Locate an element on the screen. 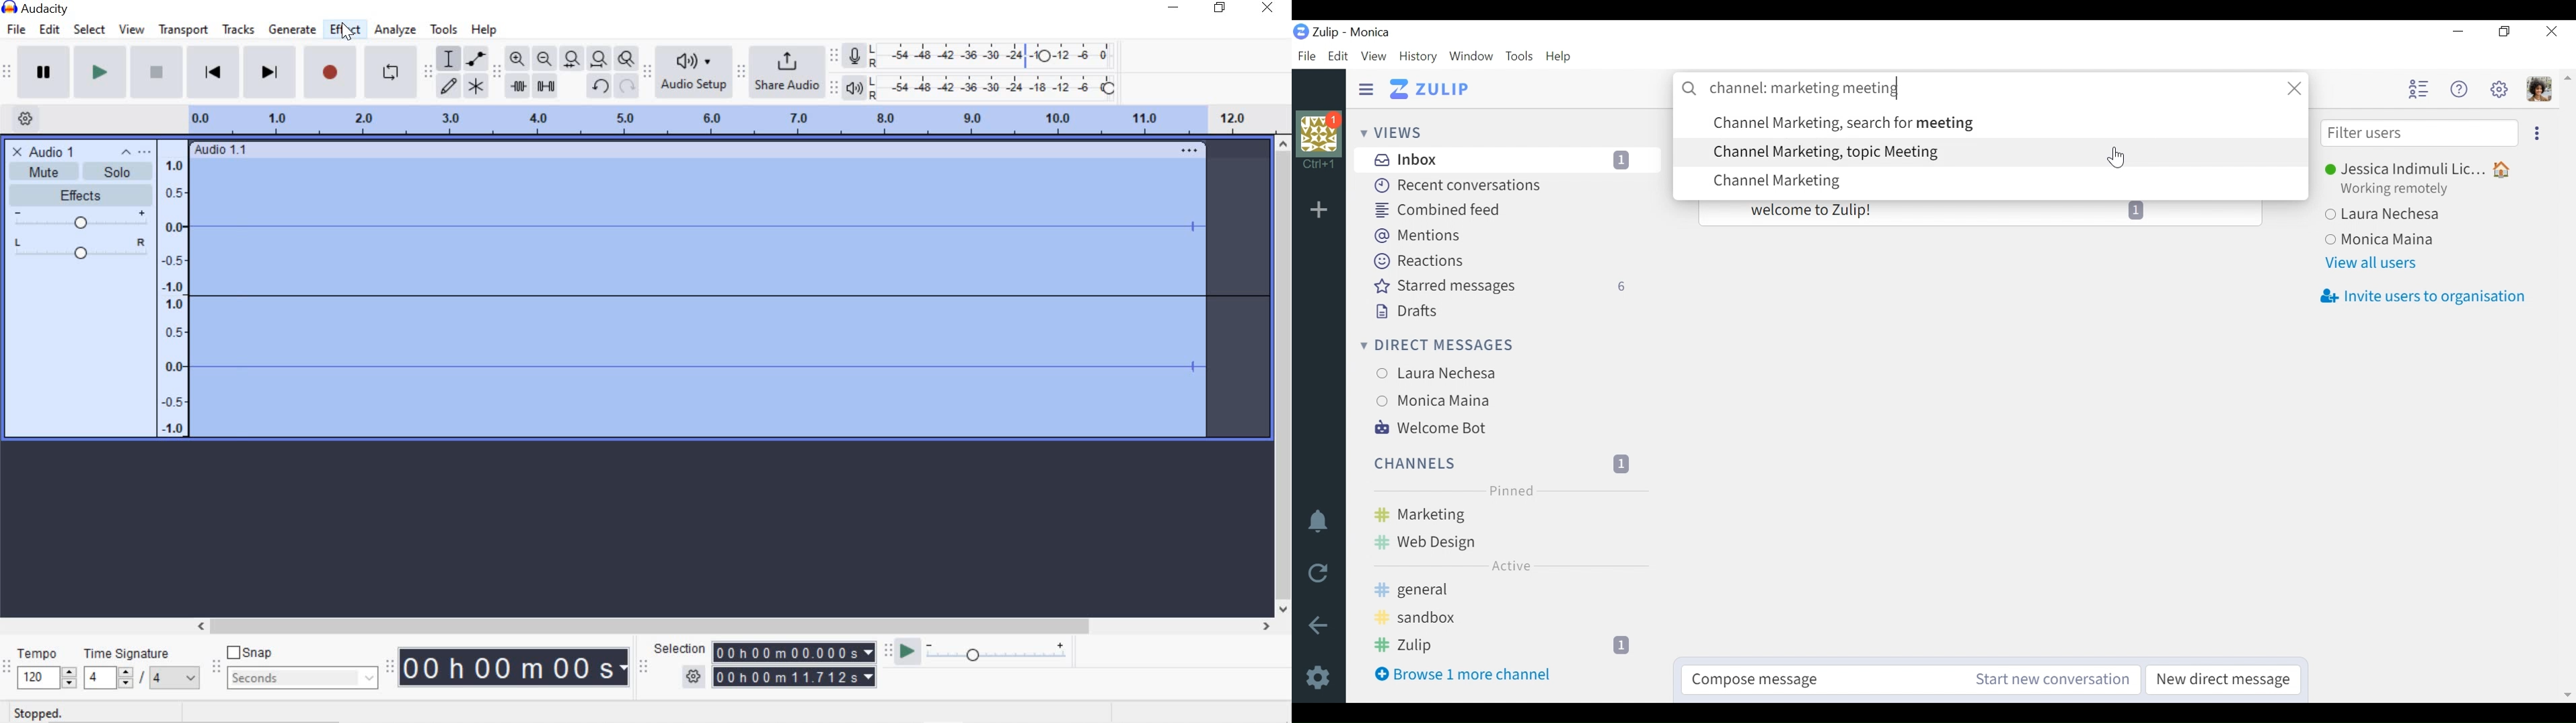  Back is located at coordinates (1316, 623).